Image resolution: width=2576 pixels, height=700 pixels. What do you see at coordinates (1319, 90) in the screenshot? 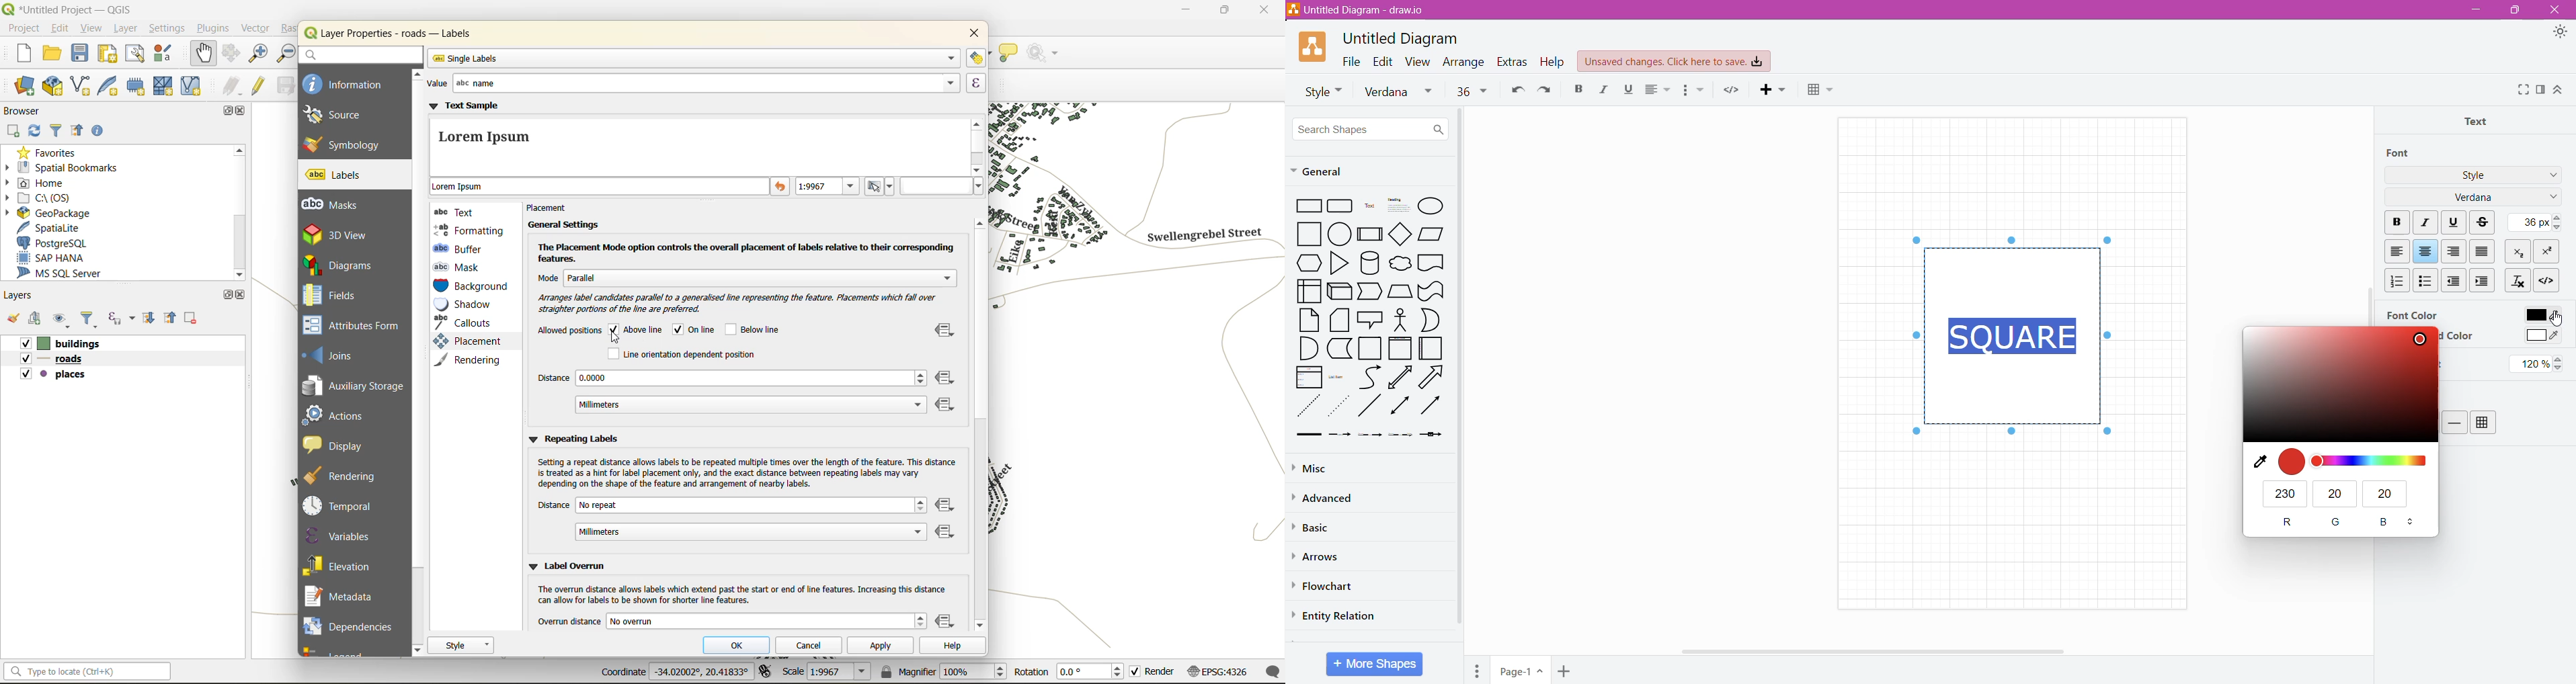
I see `Font style` at bounding box center [1319, 90].